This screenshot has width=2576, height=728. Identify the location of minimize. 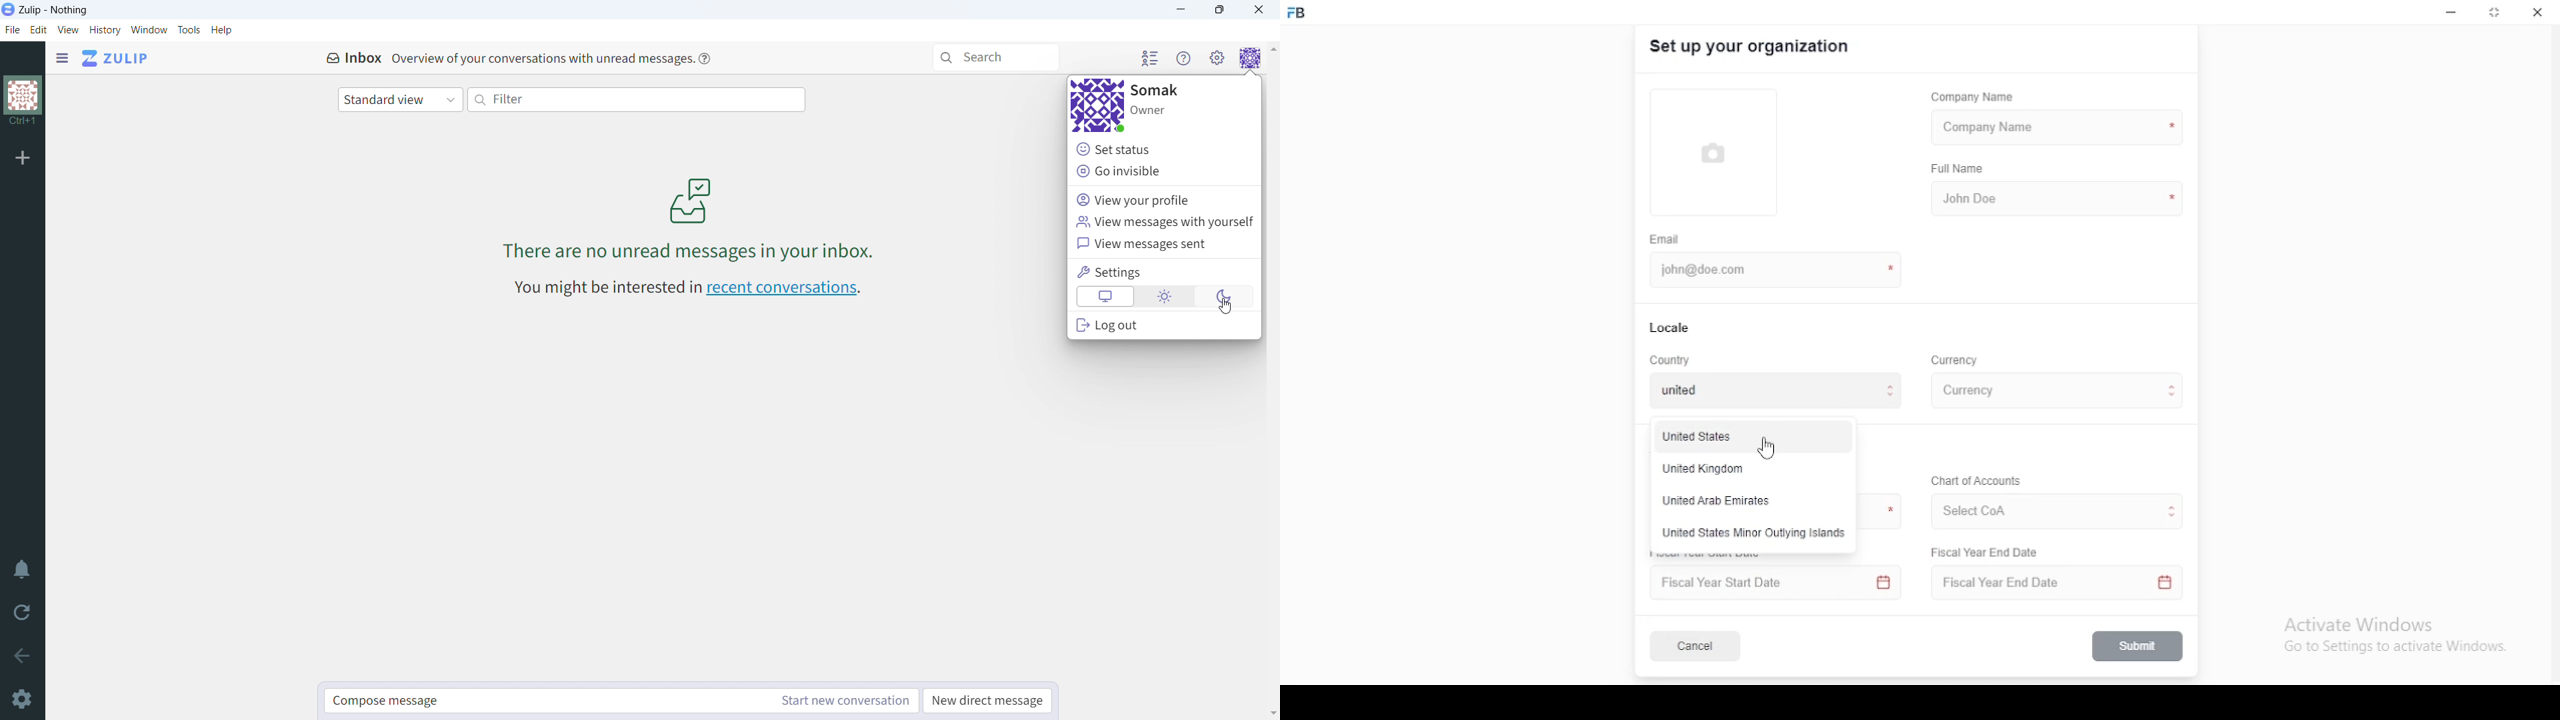
(2451, 13).